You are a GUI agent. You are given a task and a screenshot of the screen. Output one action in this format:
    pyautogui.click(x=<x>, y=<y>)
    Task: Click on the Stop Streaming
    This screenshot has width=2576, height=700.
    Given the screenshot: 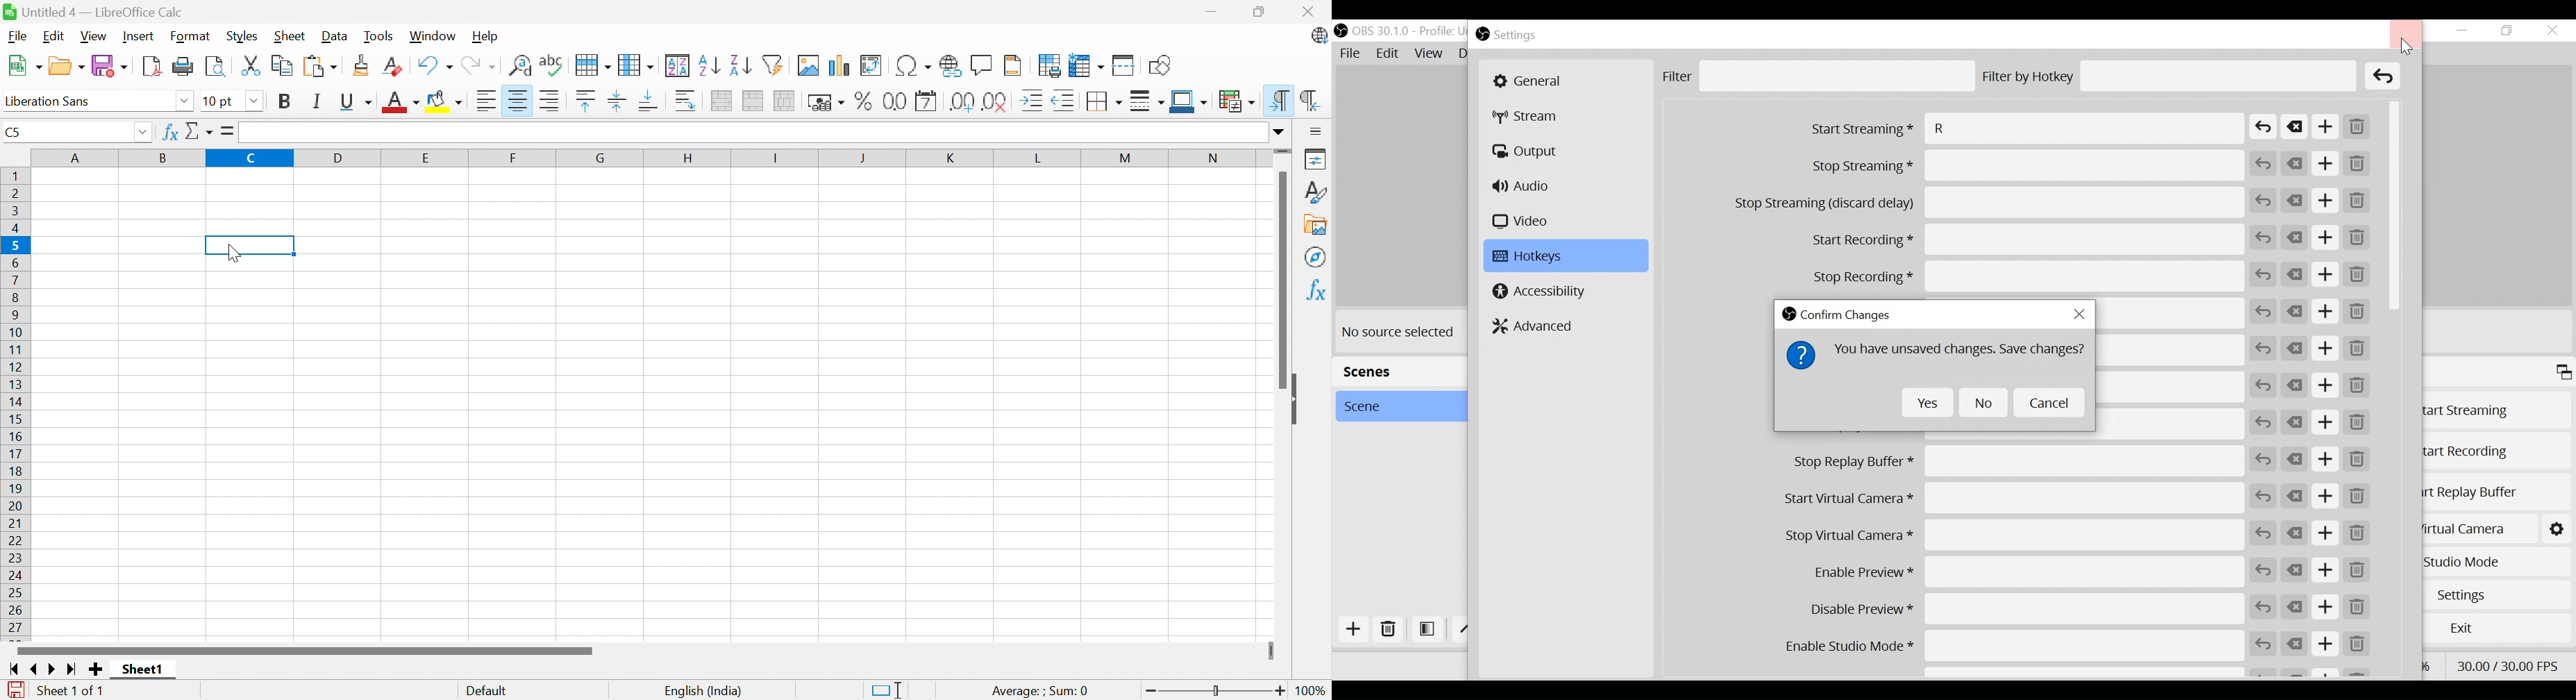 What is the action you would take?
    pyautogui.click(x=2026, y=166)
    